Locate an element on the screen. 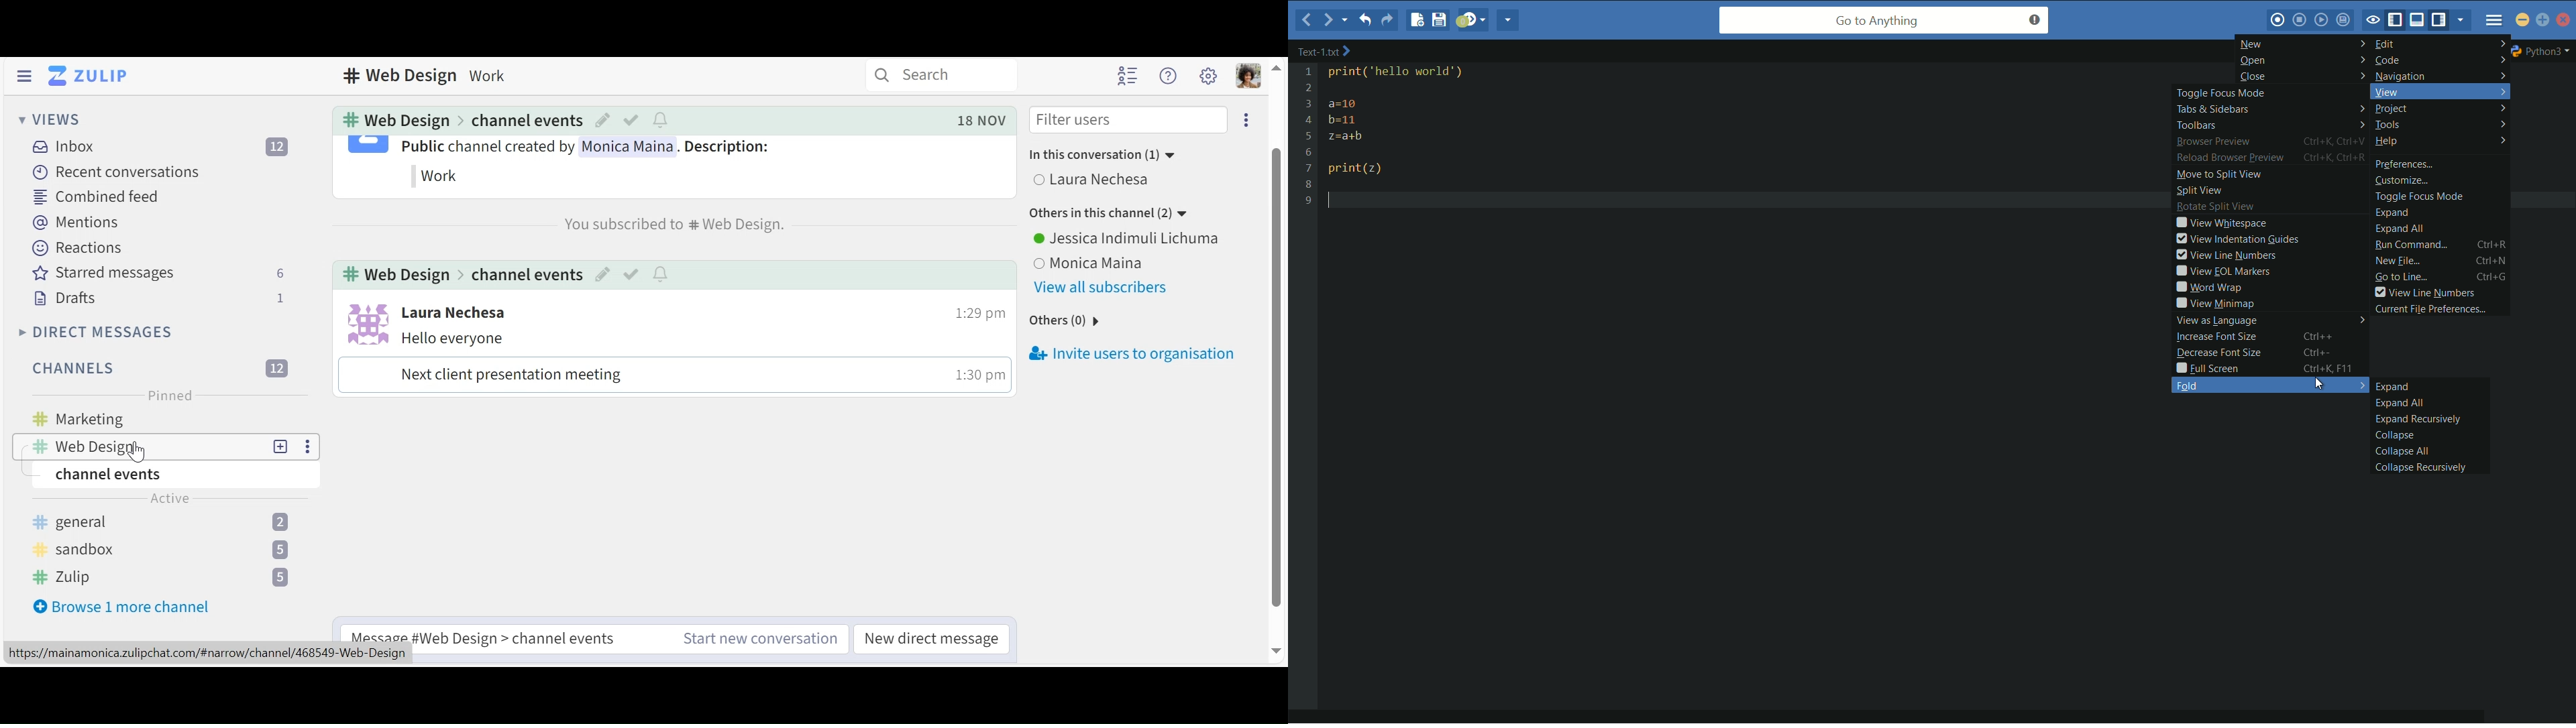 The image size is (2576, 728). Ctrl++ is located at coordinates (2326, 336).